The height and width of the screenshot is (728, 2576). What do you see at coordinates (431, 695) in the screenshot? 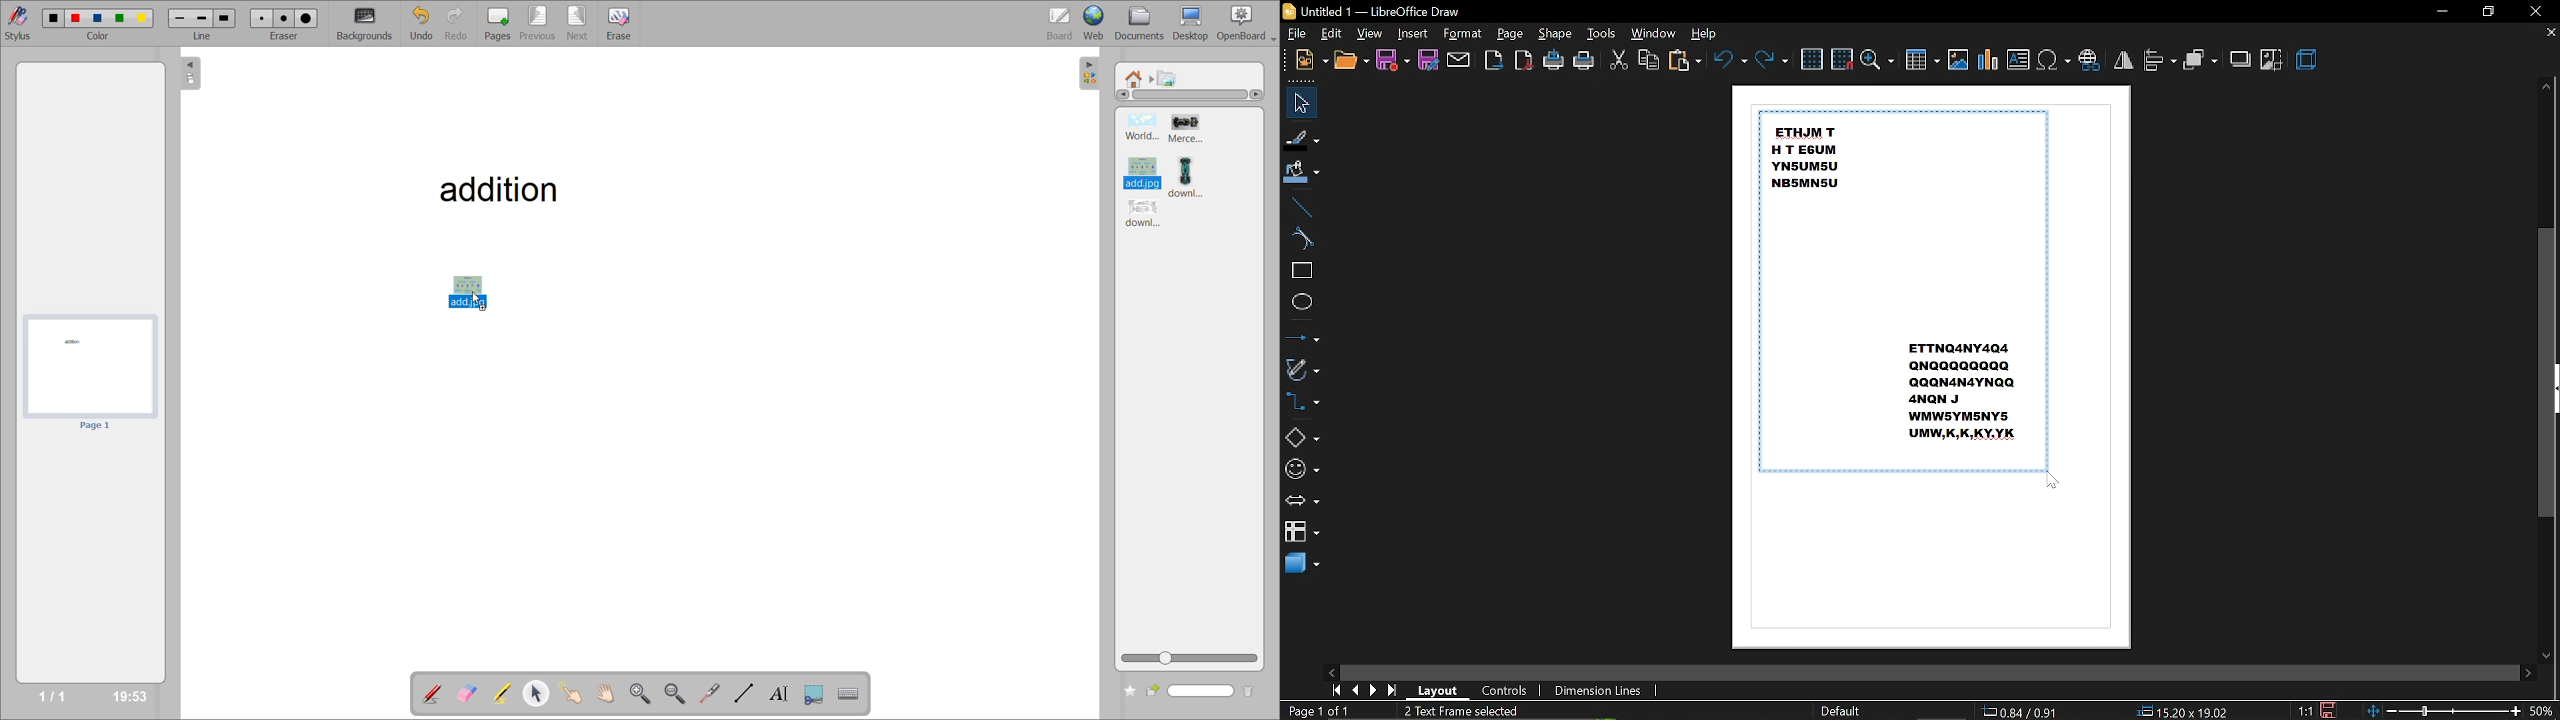
I see `annotate document` at bounding box center [431, 695].